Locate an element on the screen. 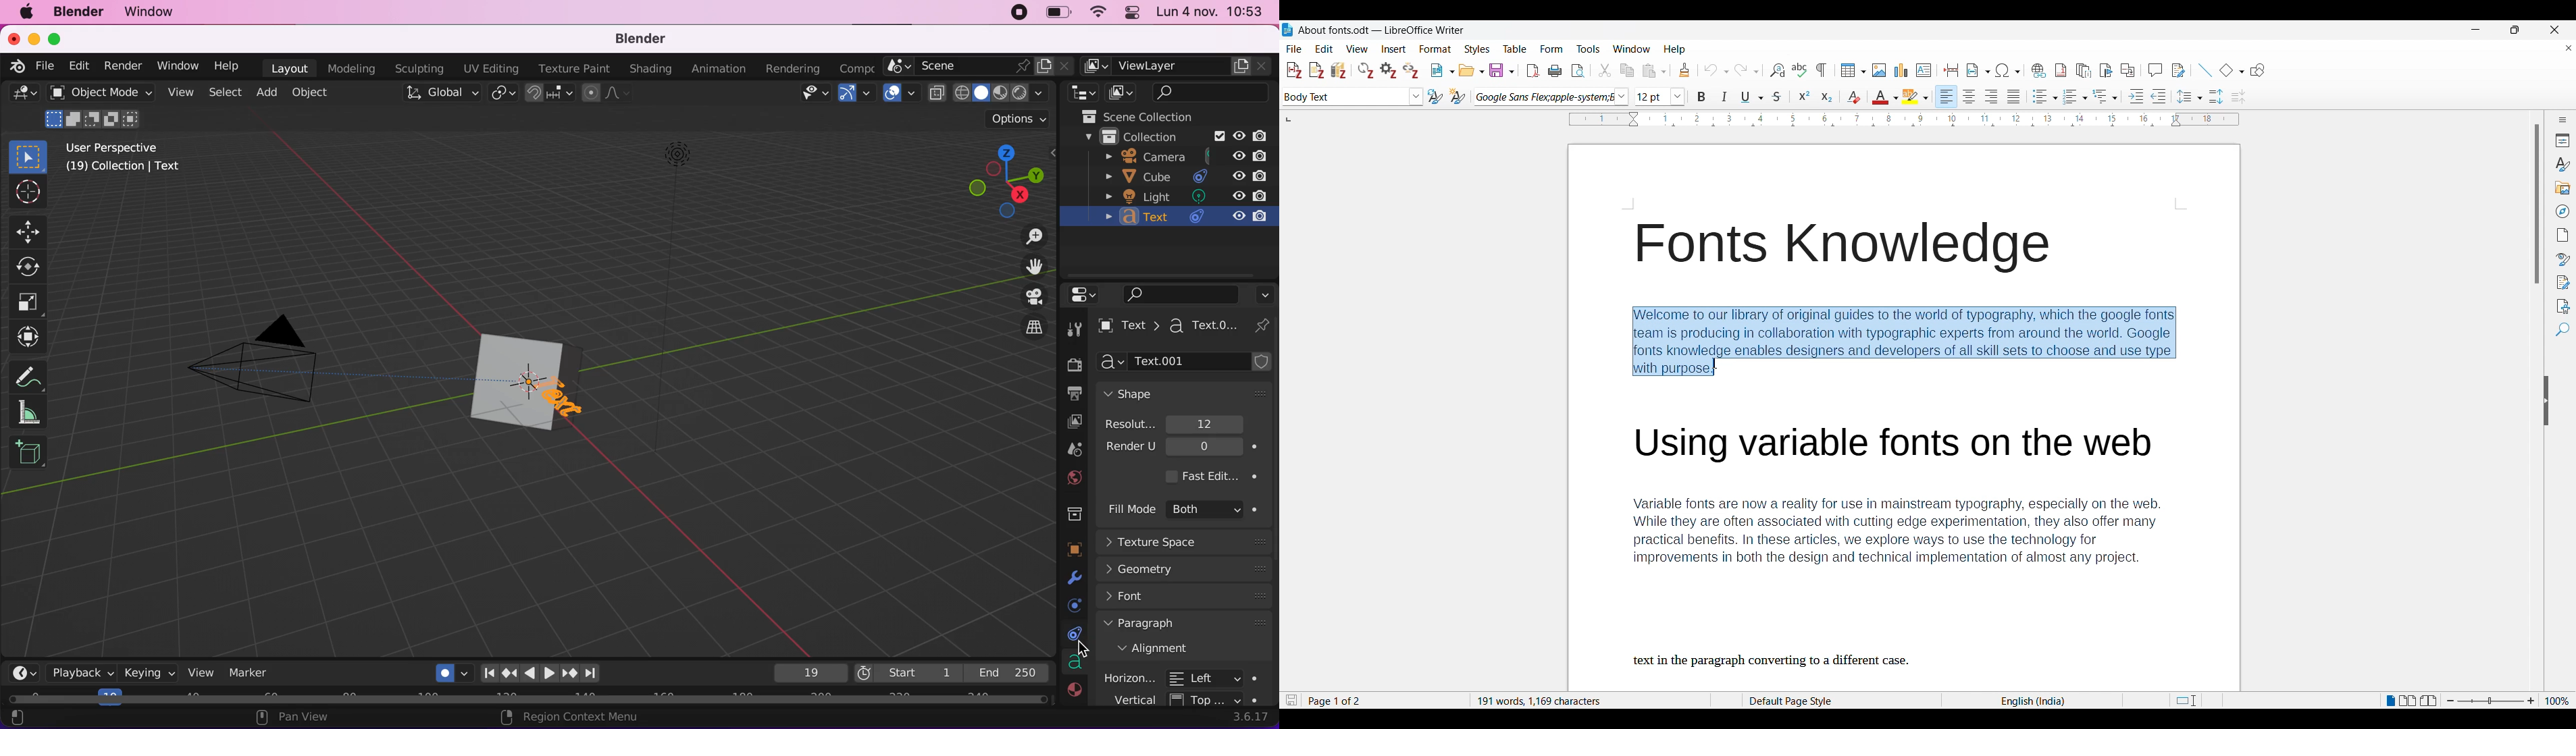 Image resolution: width=2576 pixels, height=756 pixels. Clone formatting is located at coordinates (1684, 70).